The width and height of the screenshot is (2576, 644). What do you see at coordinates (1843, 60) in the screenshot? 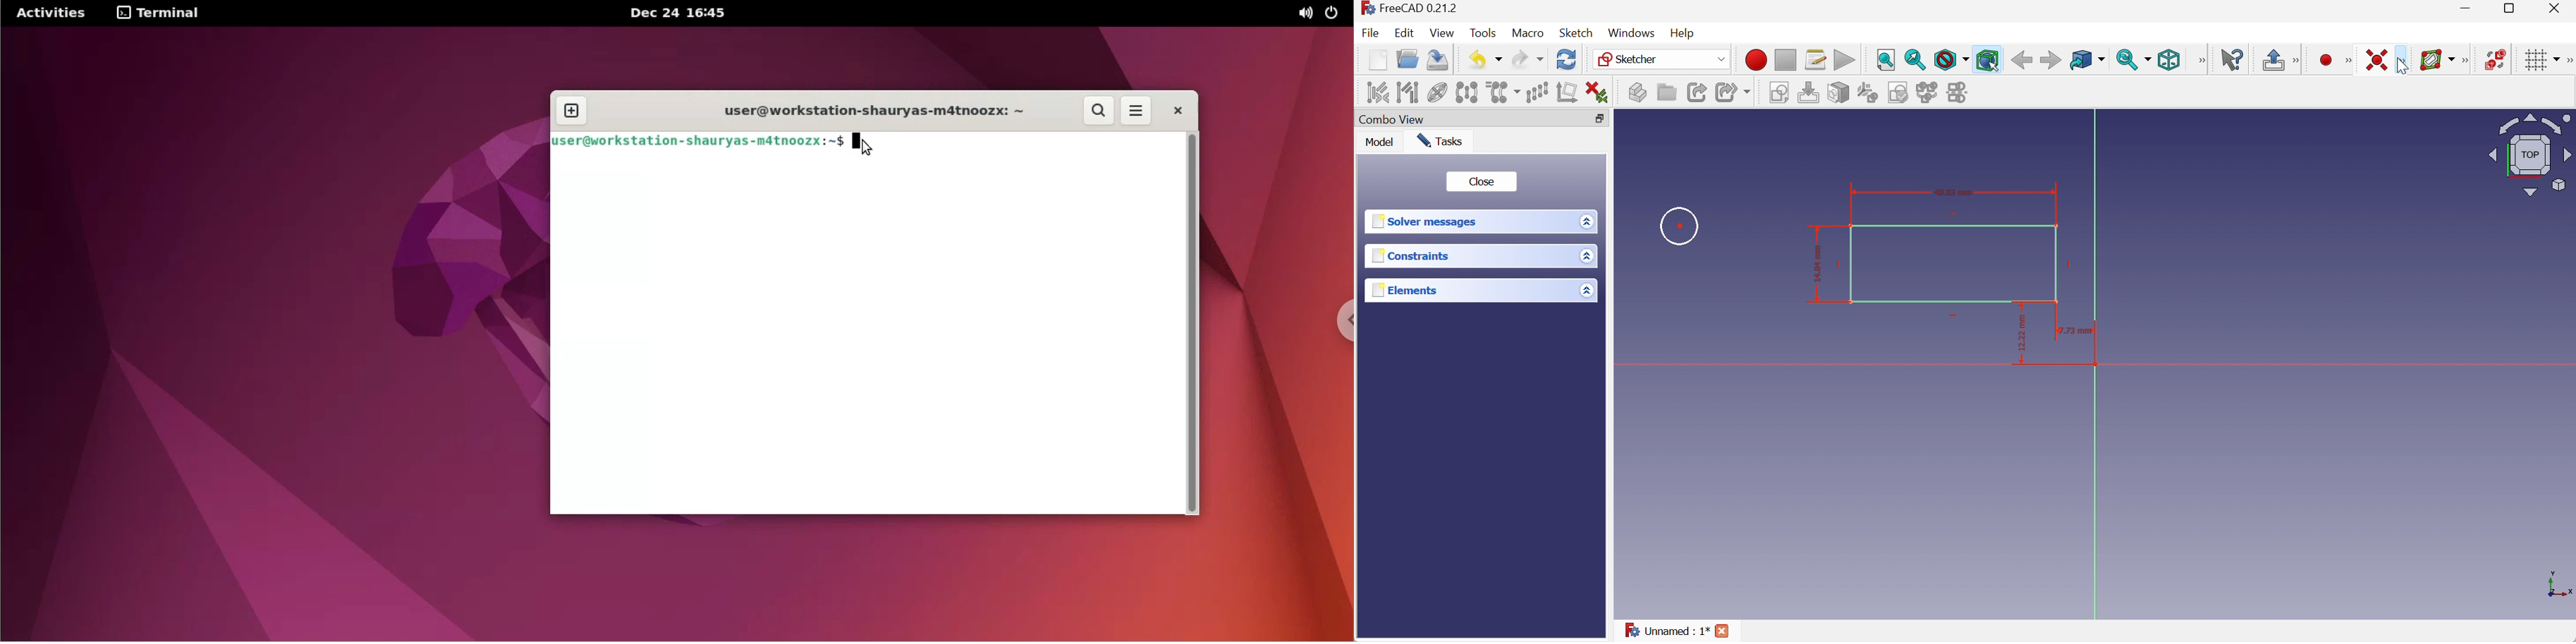
I see `Execute macro` at bounding box center [1843, 60].